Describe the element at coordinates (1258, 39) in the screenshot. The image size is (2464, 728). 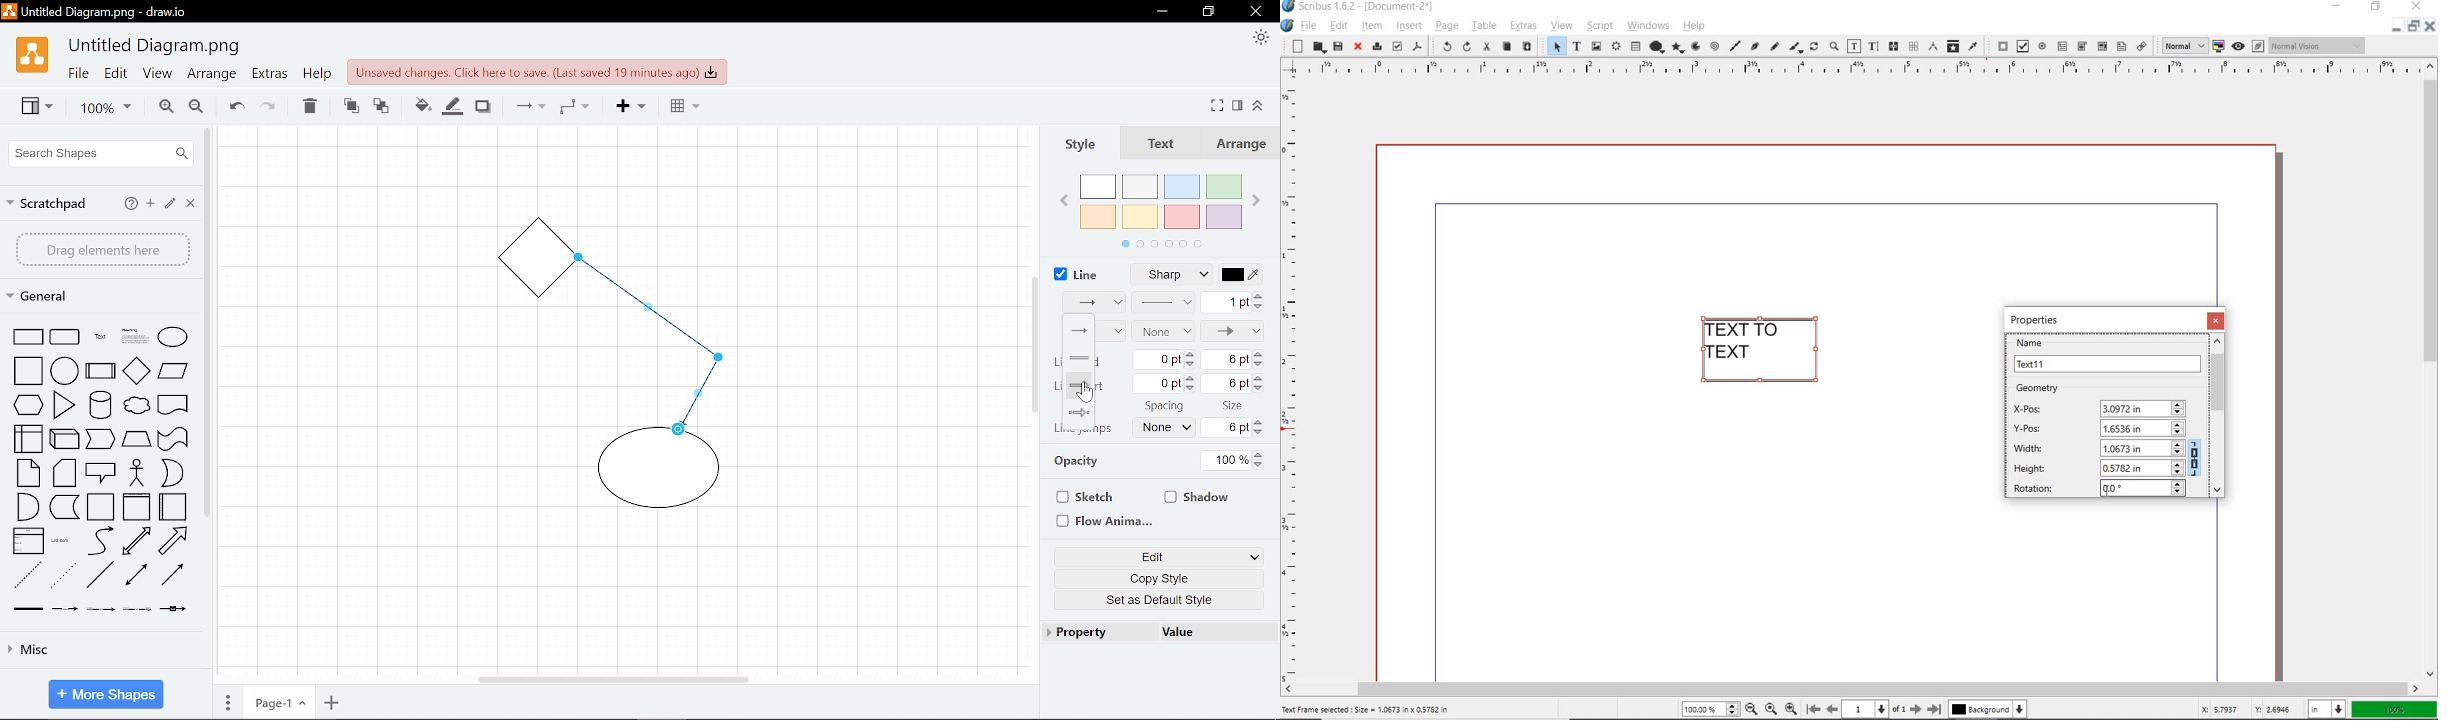
I see `Appearence` at that location.